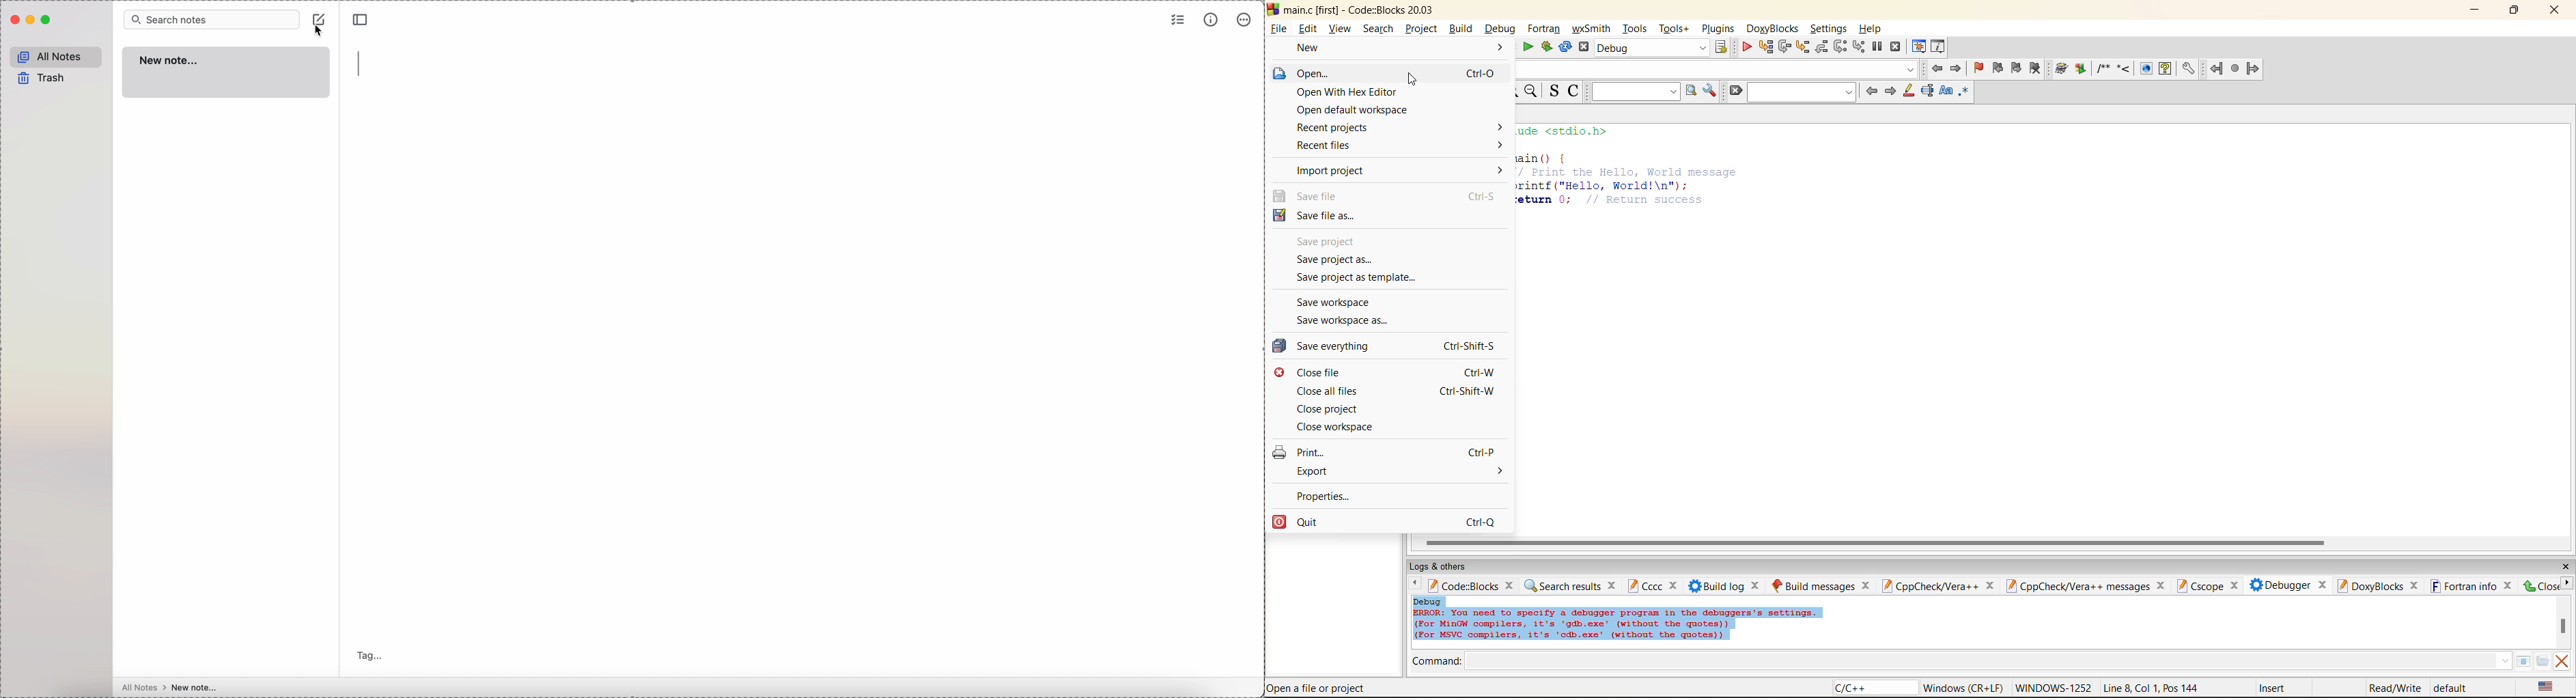  Describe the element at coordinates (1919, 48) in the screenshot. I see `debugging windows` at that location.